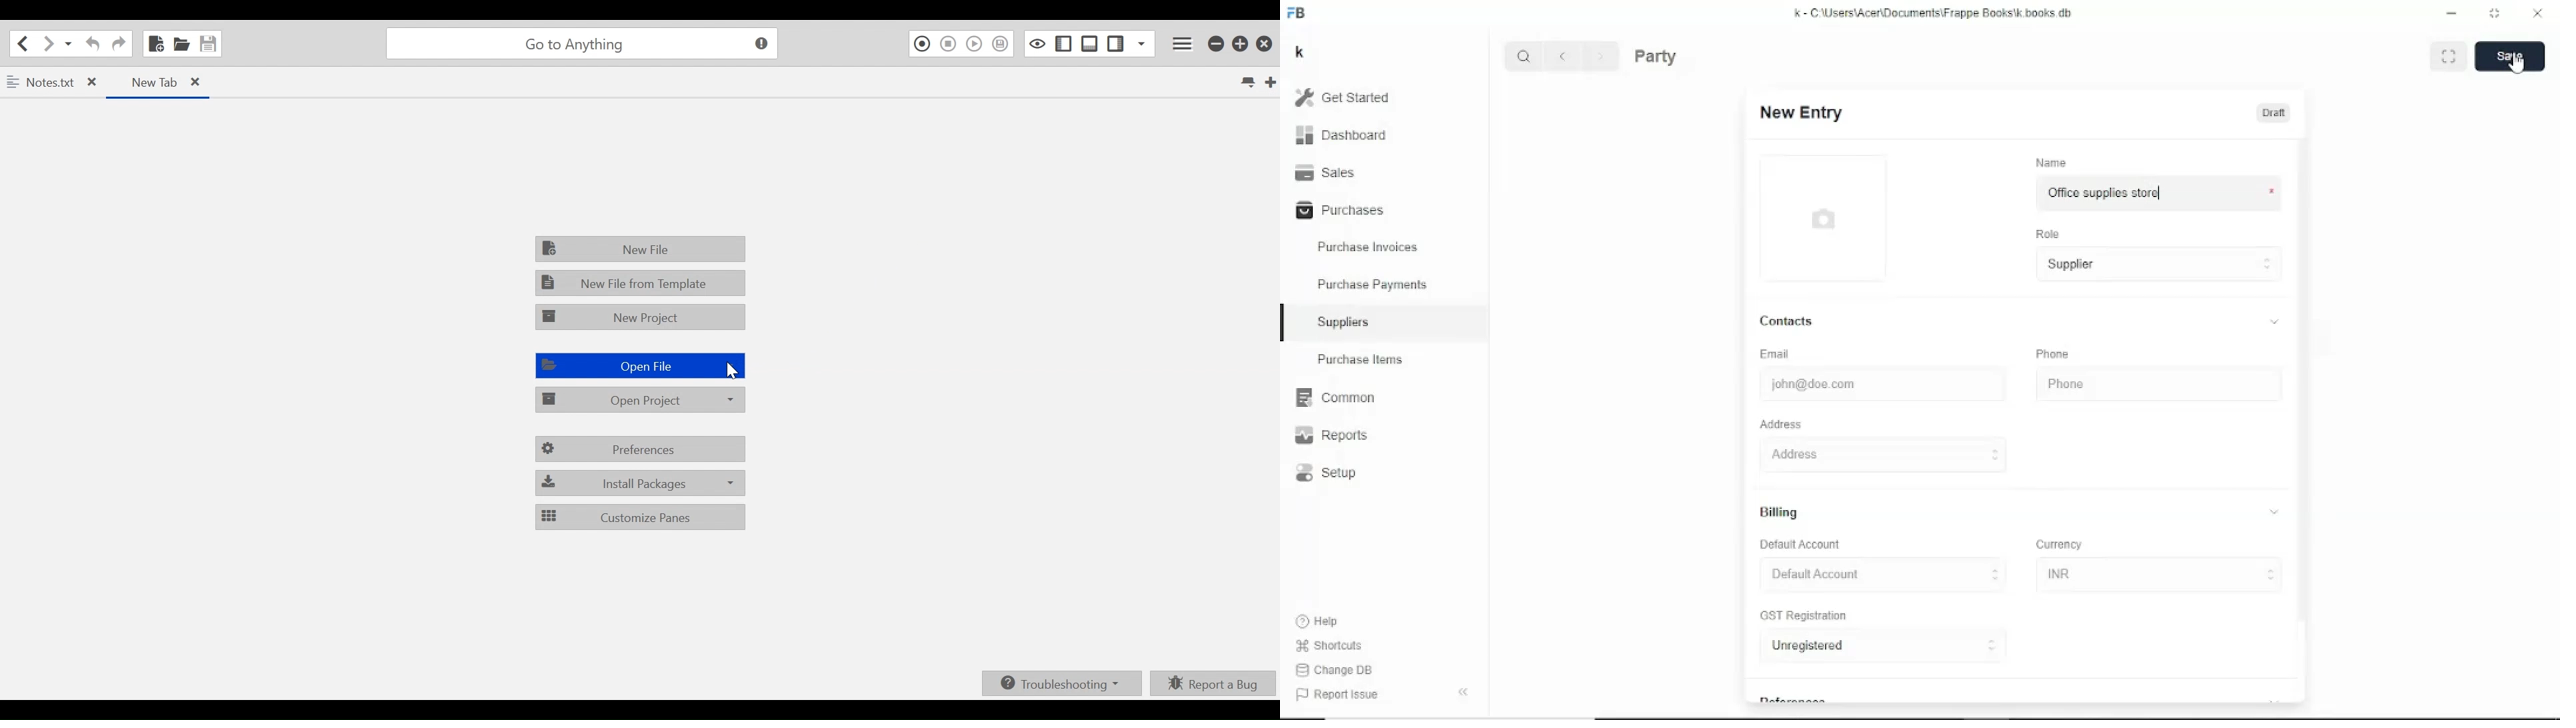 Image resolution: width=2576 pixels, height=728 pixels. What do you see at coordinates (1326, 473) in the screenshot?
I see `Setup` at bounding box center [1326, 473].